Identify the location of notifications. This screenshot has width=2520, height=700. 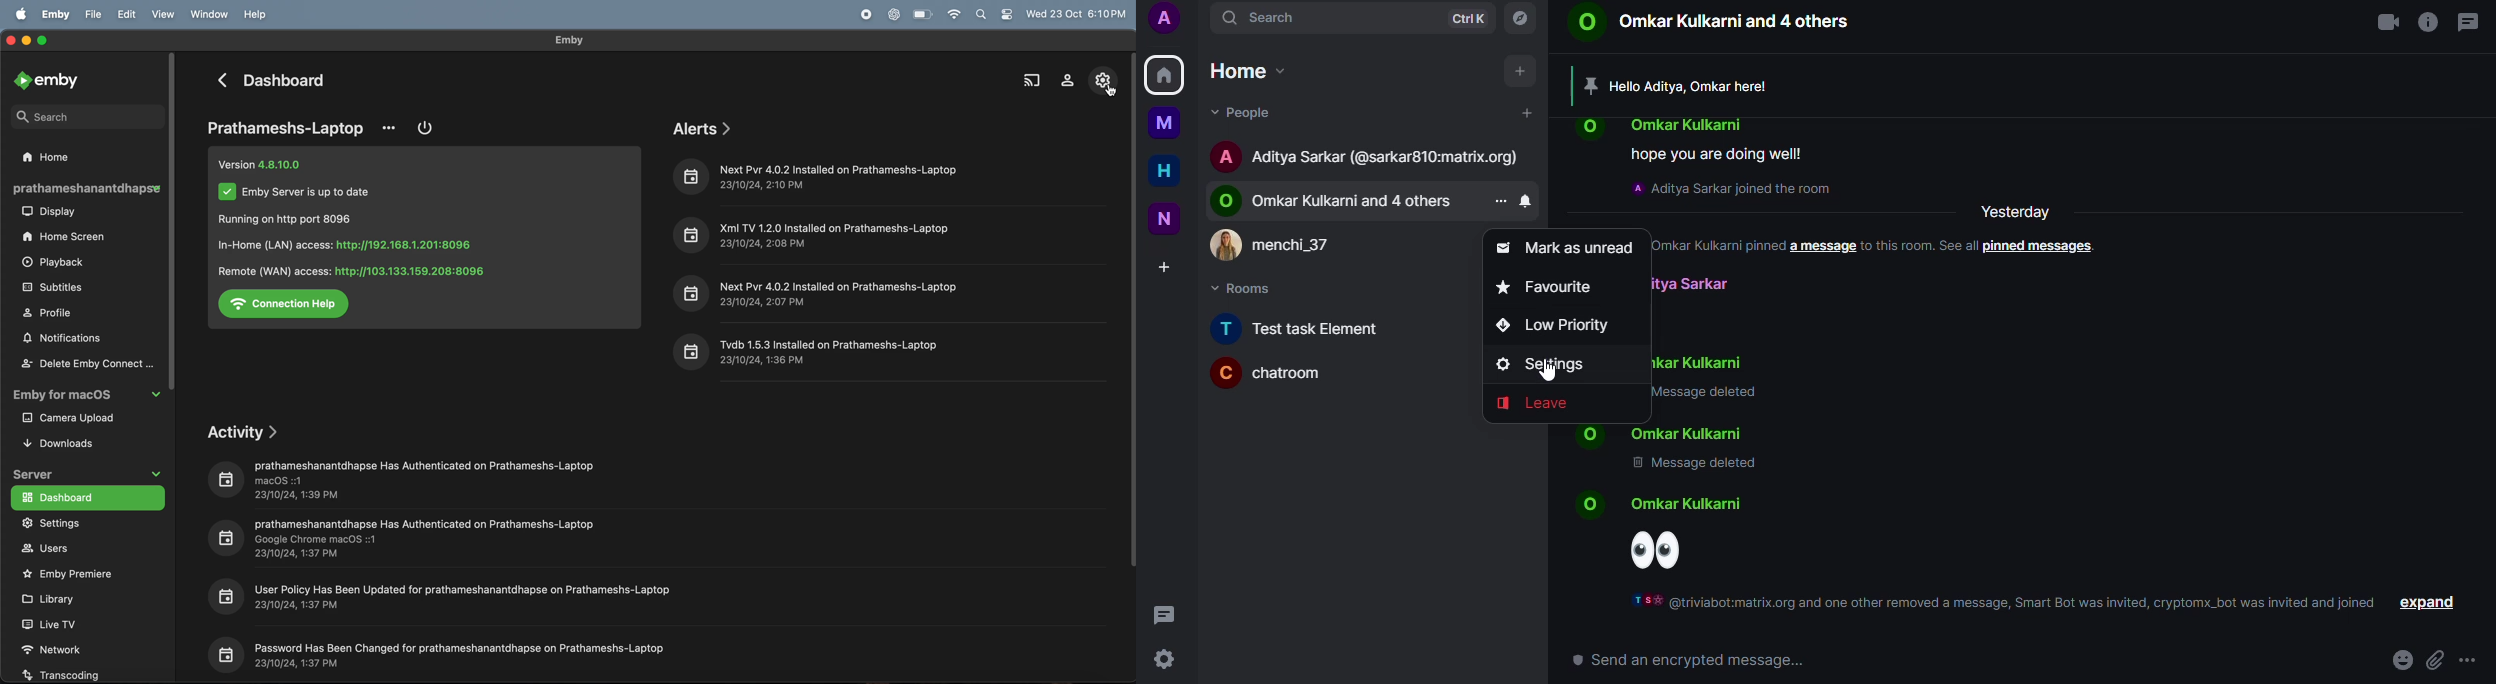
(69, 338).